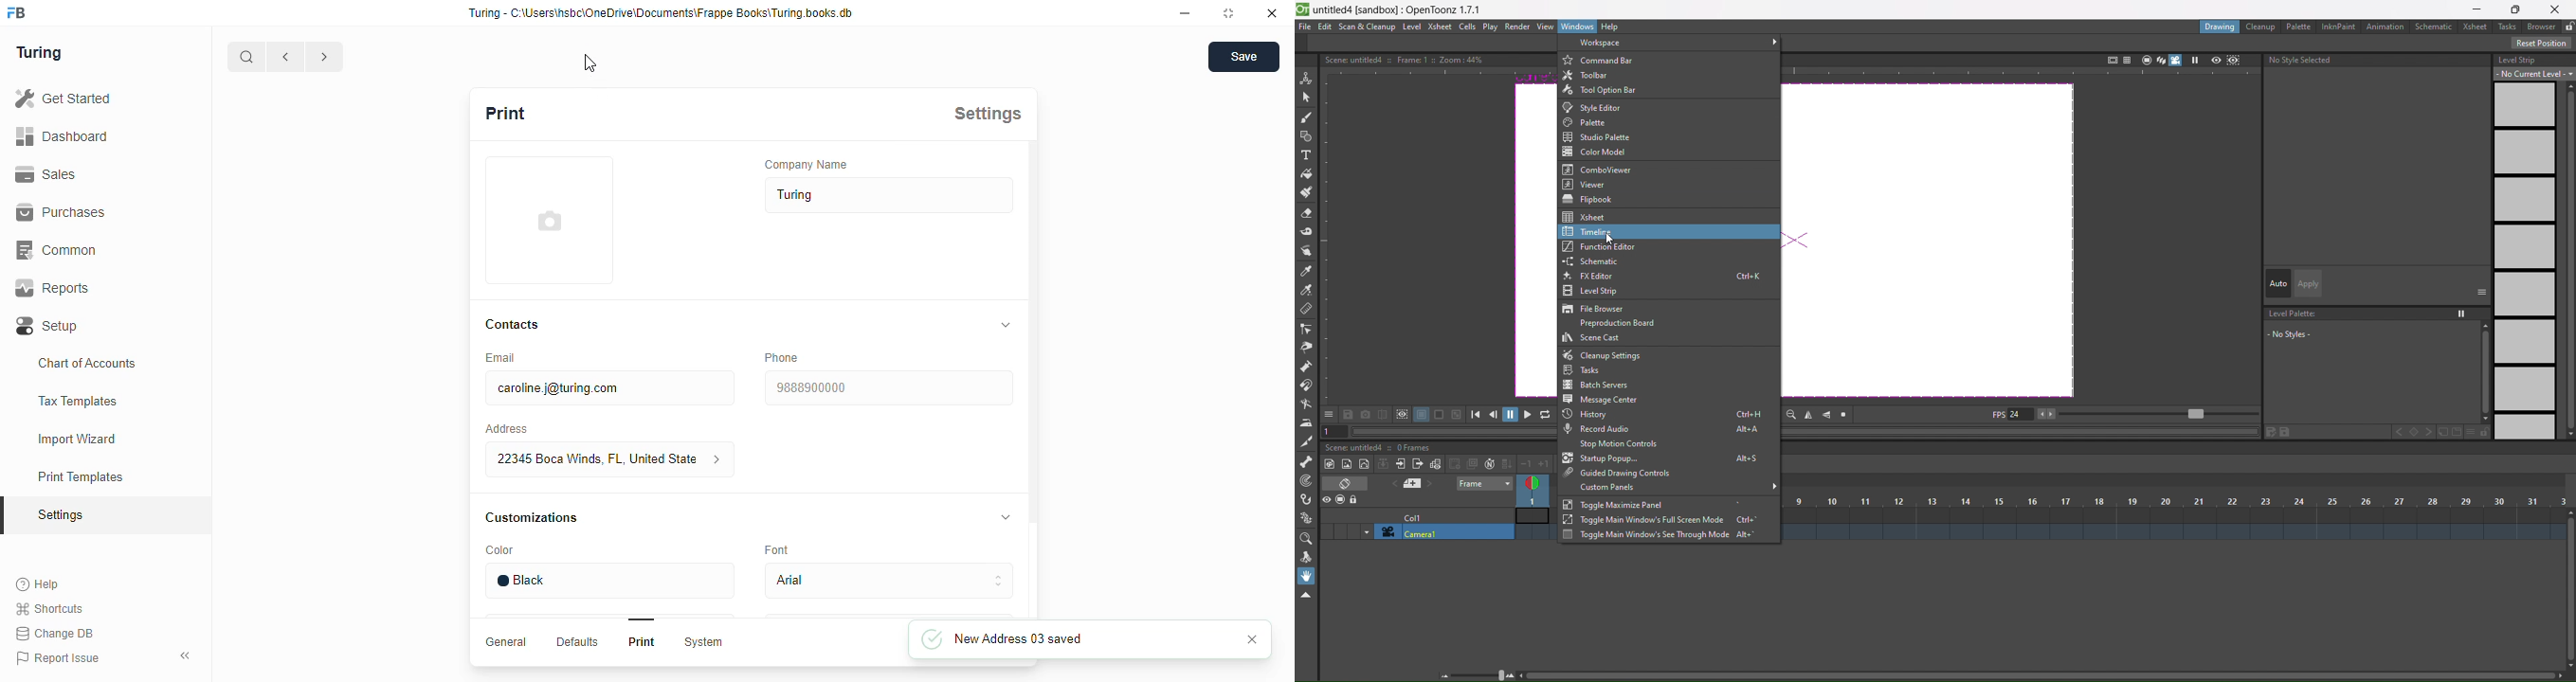 This screenshot has width=2576, height=700. What do you see at coordinates (58, 658) in the screenshot?
I see `report issue` at bounding box center [58, 658].